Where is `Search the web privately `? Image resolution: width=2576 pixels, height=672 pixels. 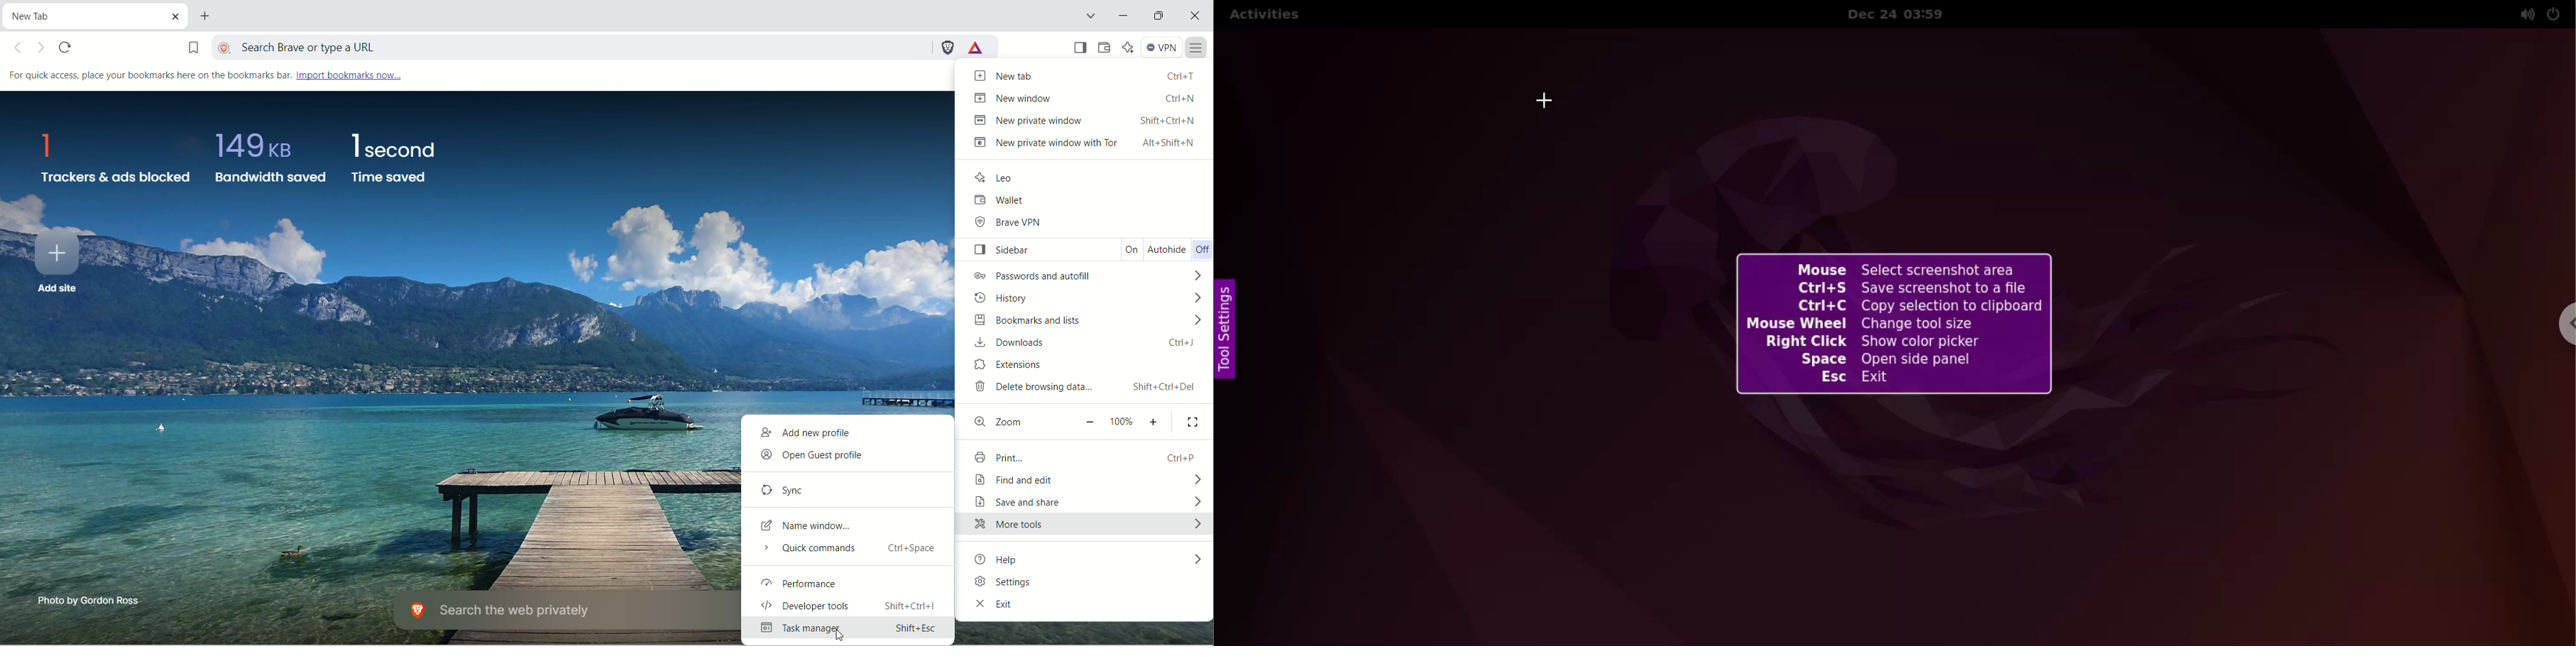 Search the web privately  is located at coordinates (556, 611).